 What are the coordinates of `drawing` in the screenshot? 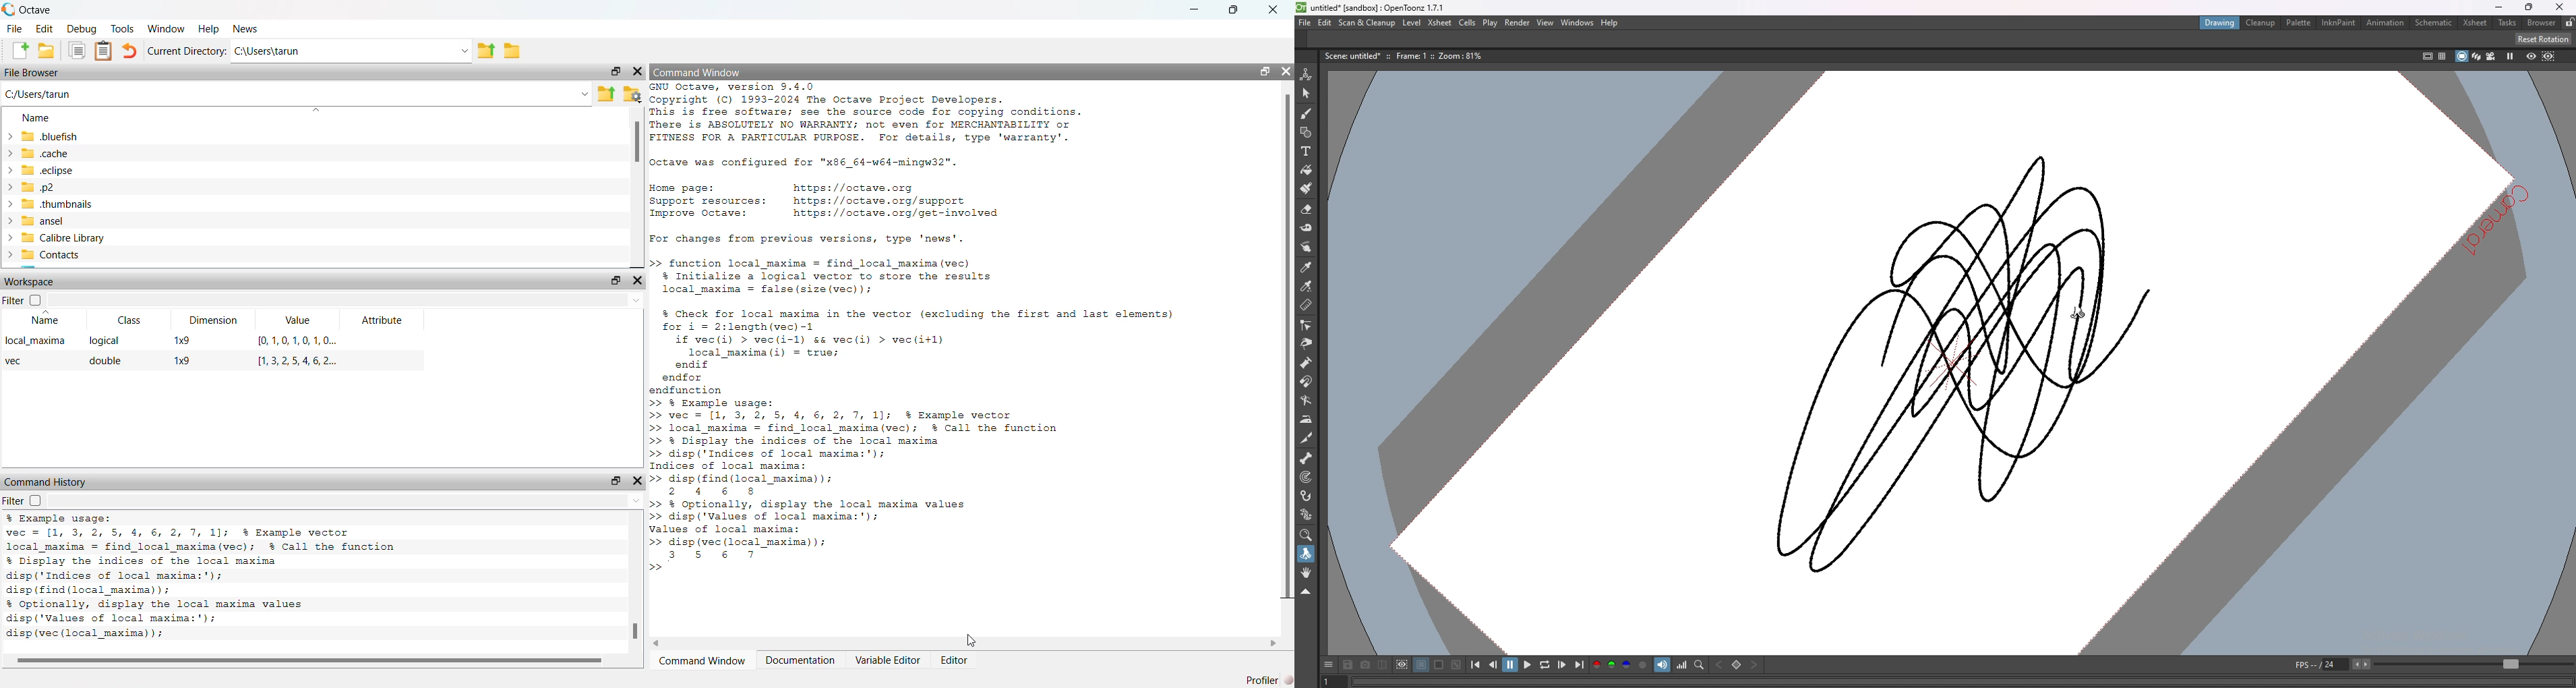 It's located at (1955, 358).